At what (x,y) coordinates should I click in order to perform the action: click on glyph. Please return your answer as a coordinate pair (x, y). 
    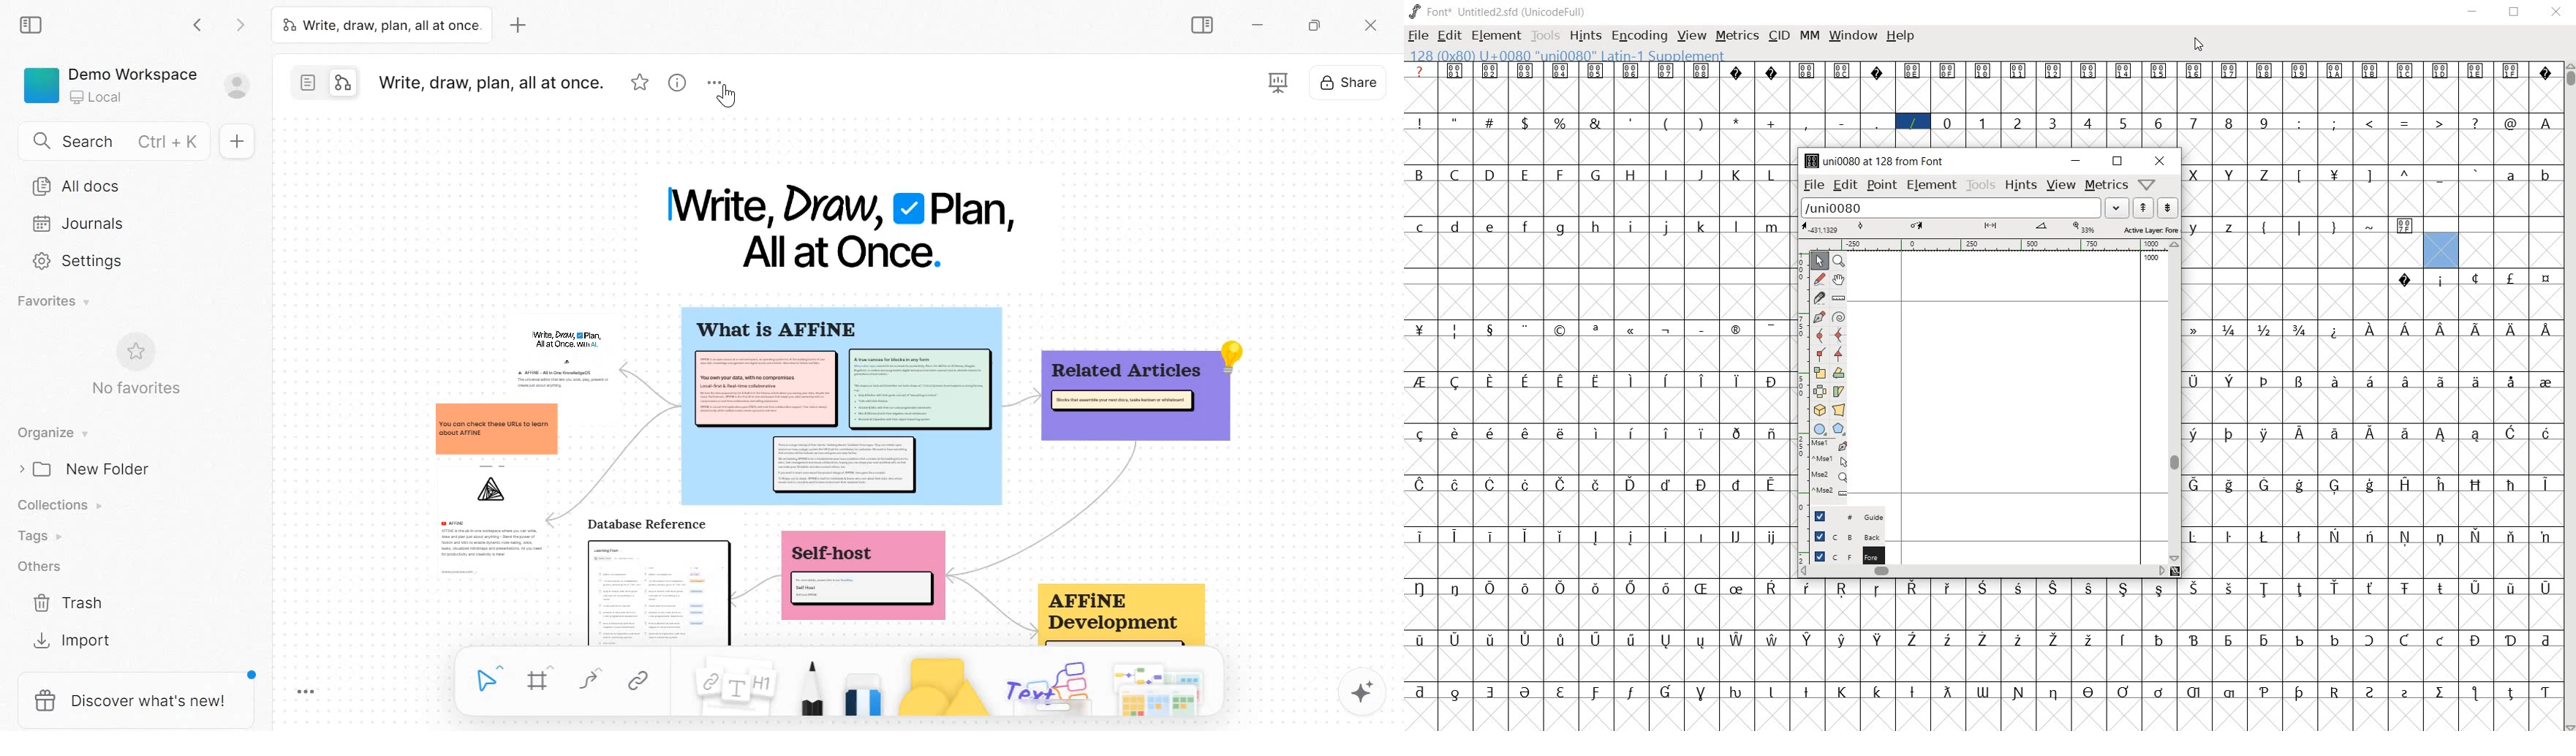
    Looking at the image, I should click on (2477, 173).